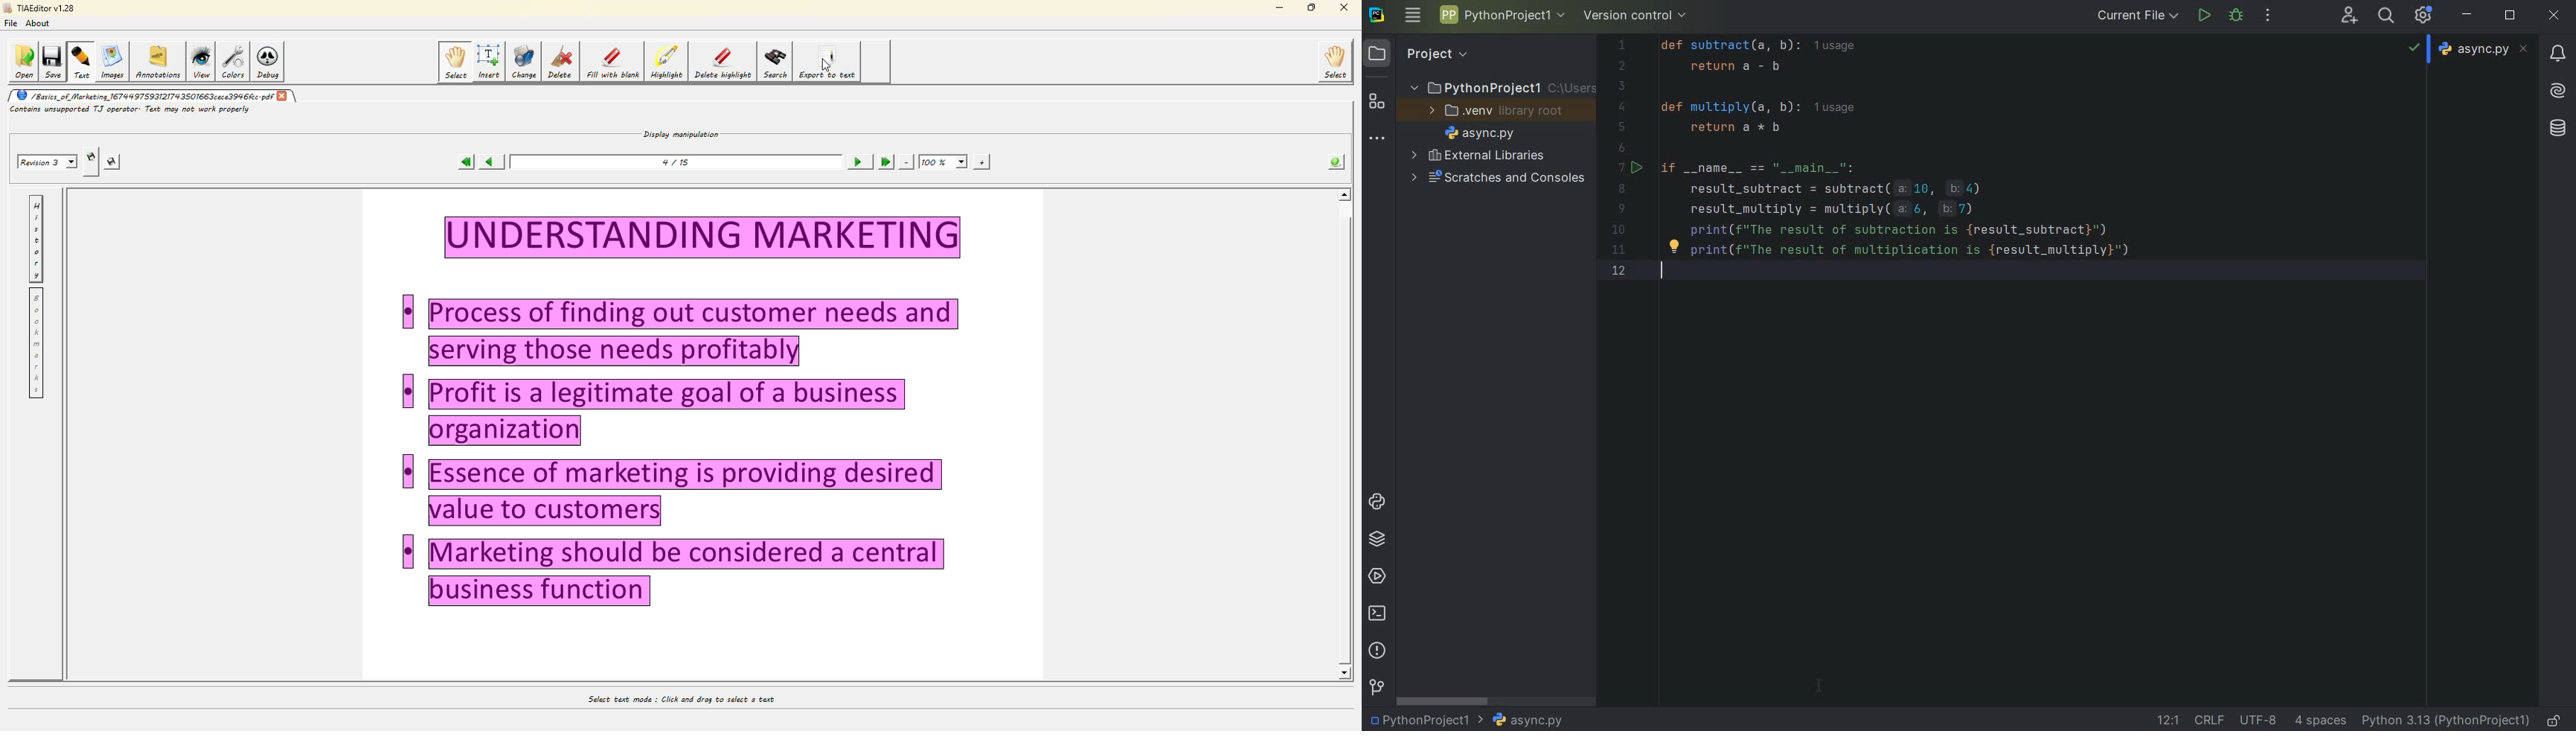  Describe the element at coordinates (675, 700) in the screenshot. I see `select text mode` at that location.